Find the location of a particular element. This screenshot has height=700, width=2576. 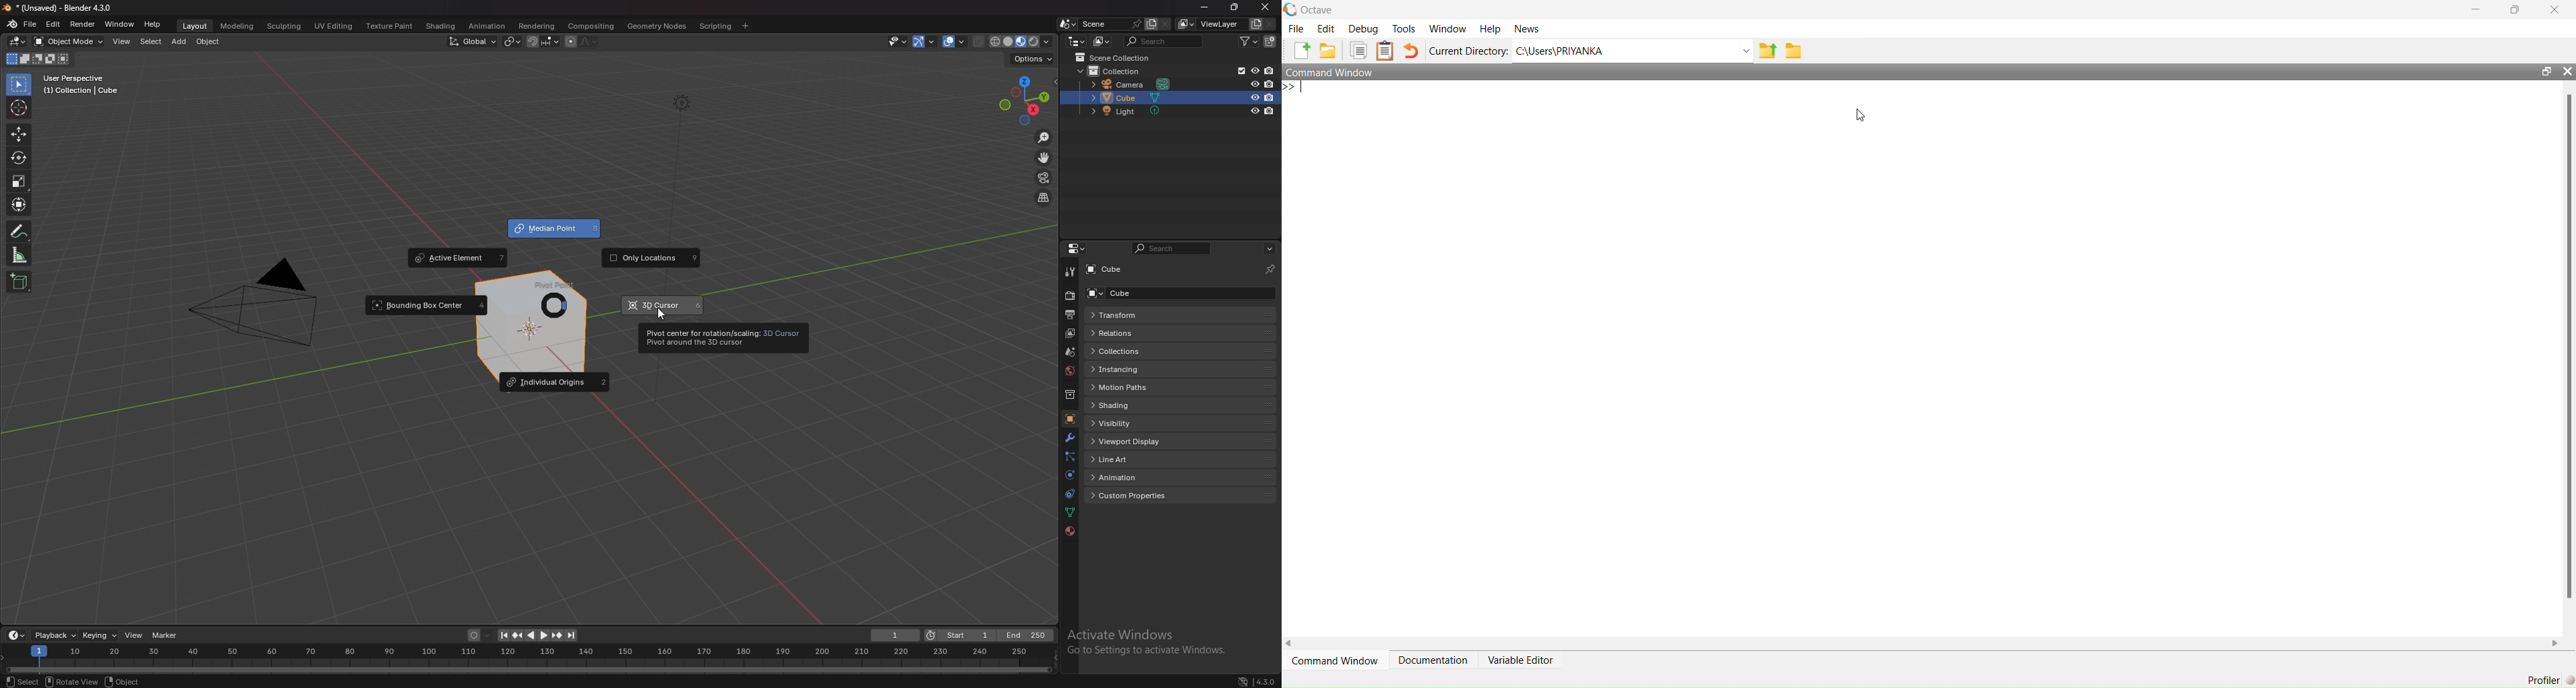

data is located at coordinates (1070, 513).